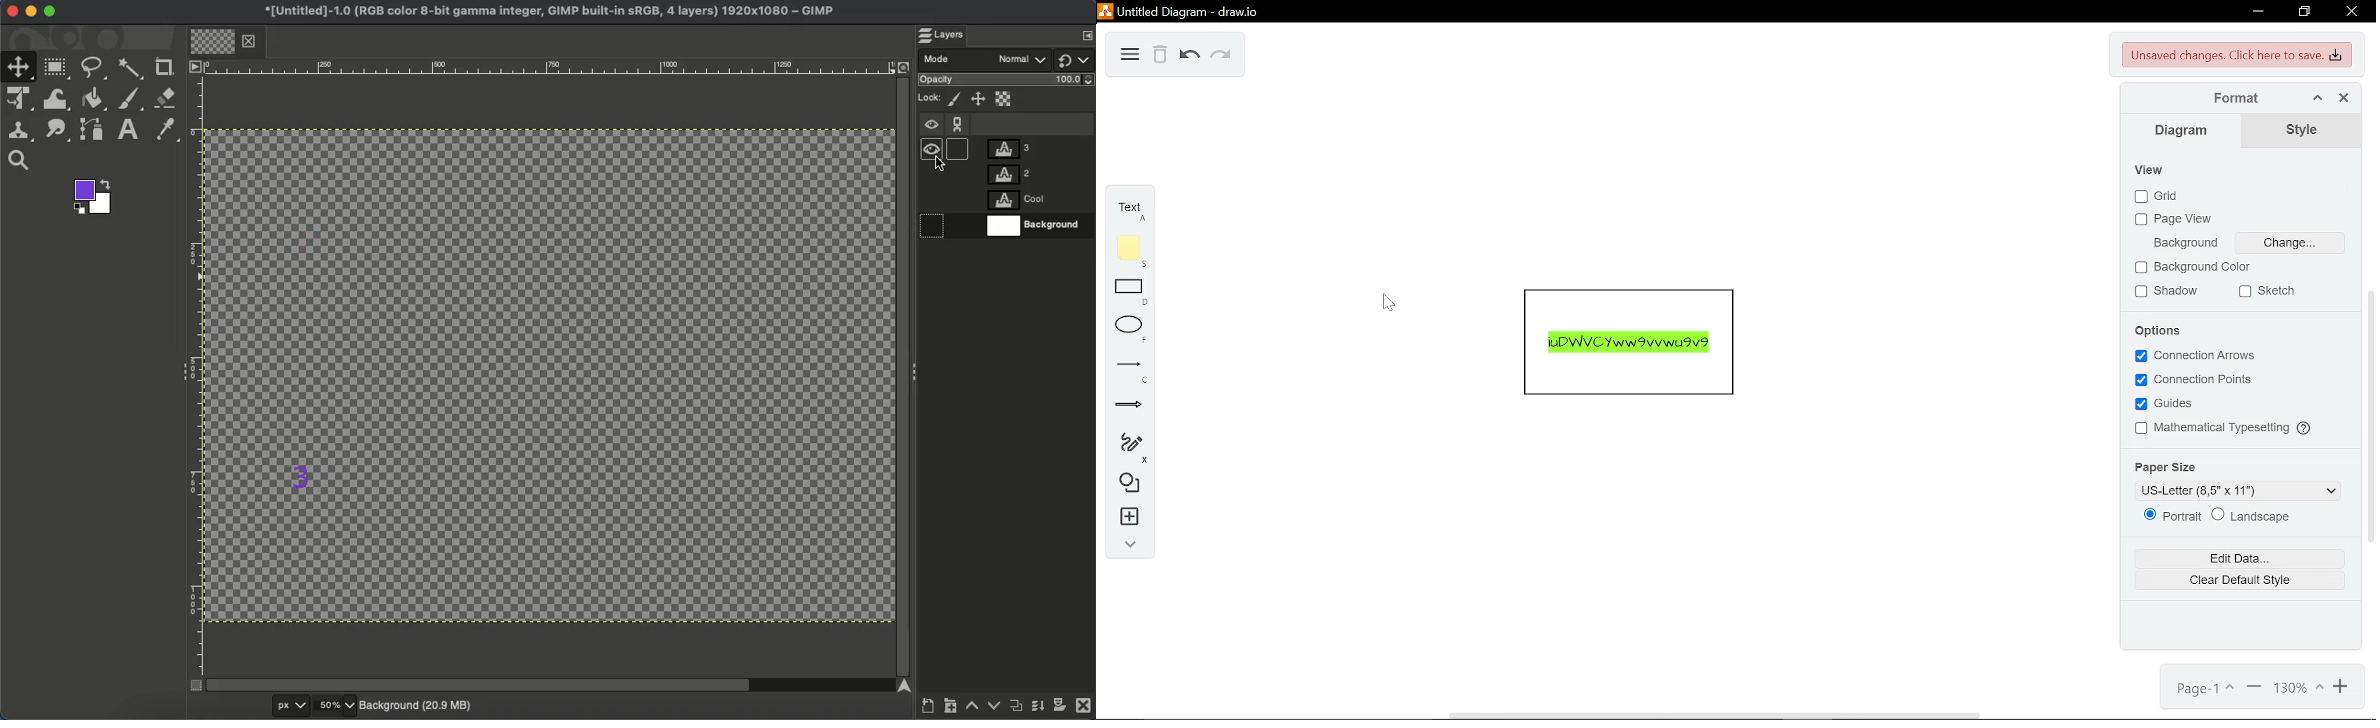 The image size is (2380, 728). I want to click on view, so click(2150, 170).